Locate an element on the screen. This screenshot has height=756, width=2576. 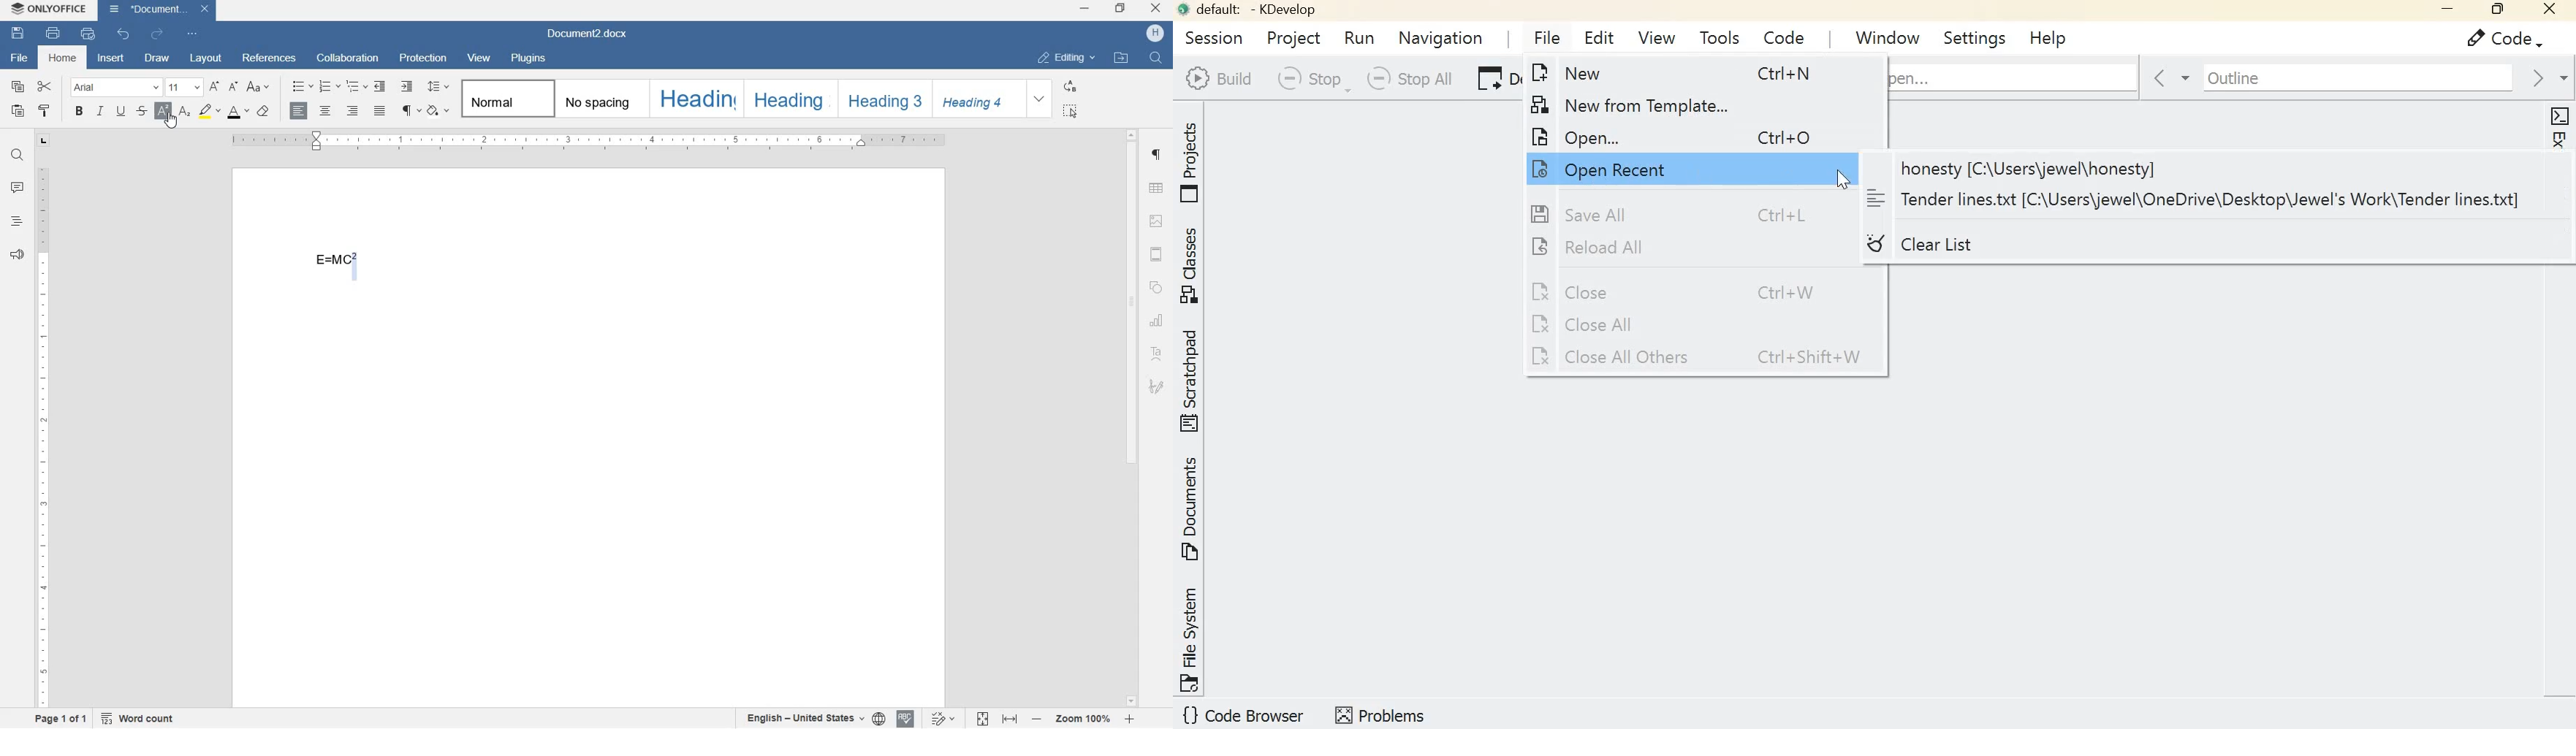
align center is located at coordinates (325, 110).